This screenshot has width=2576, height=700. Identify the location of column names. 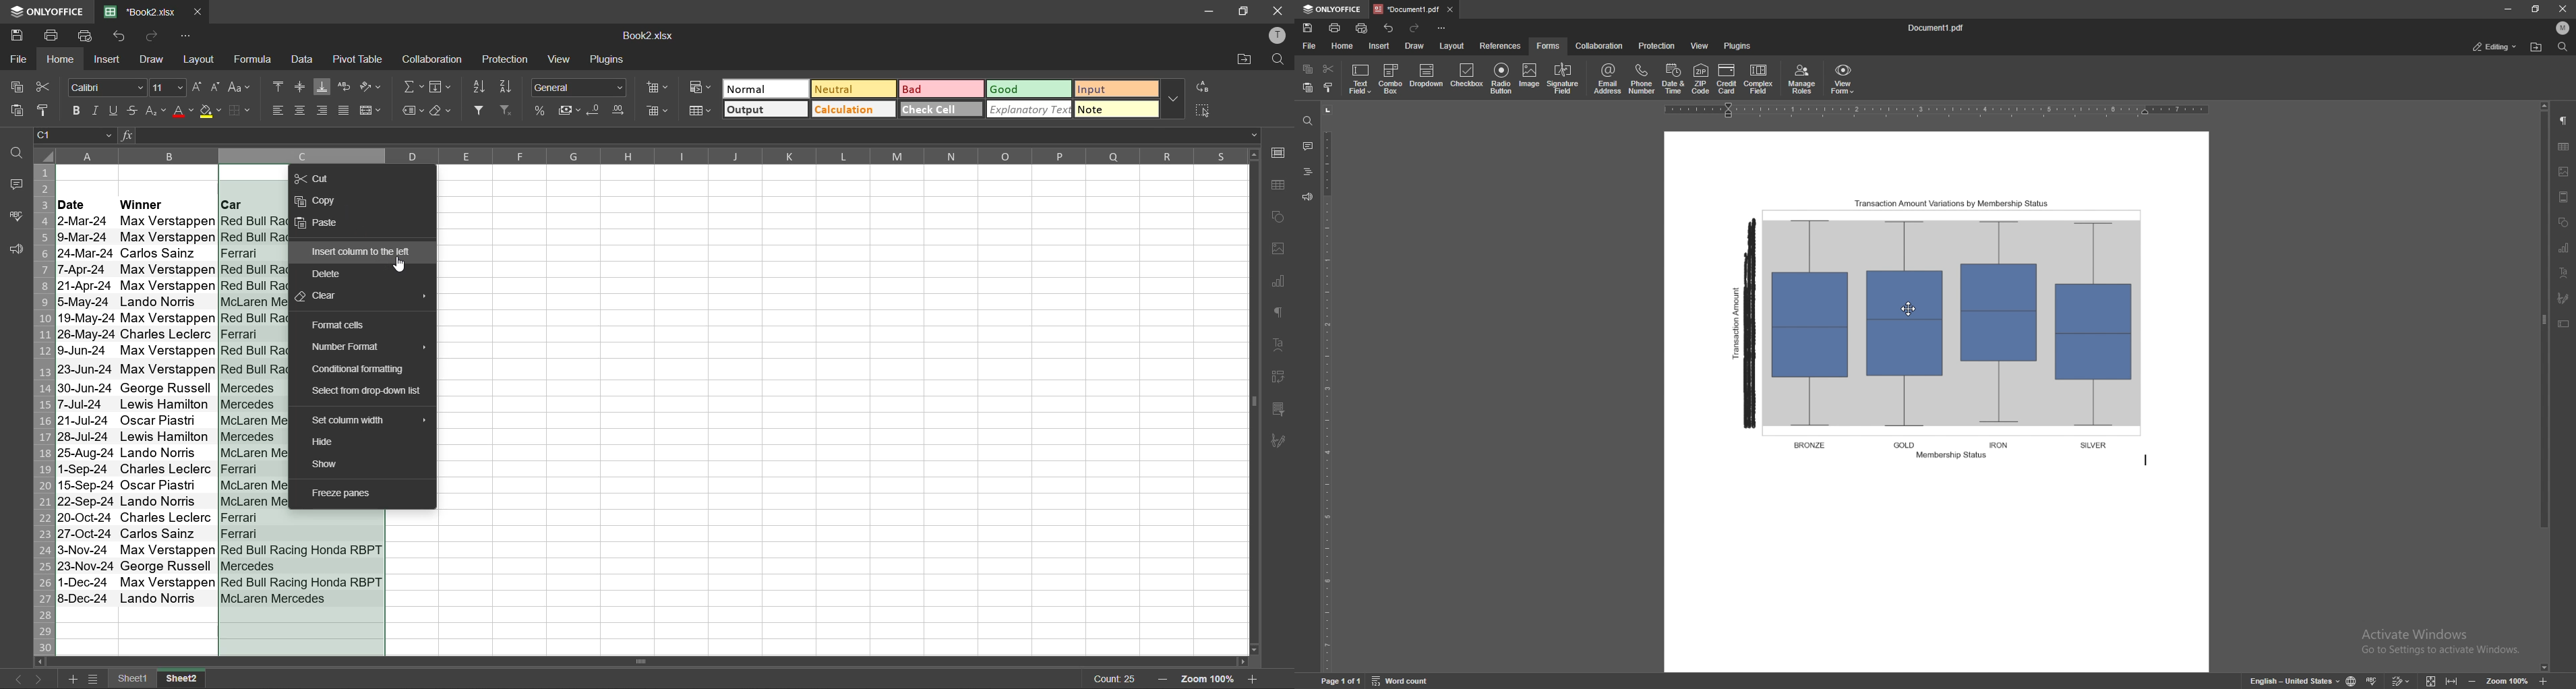
(649, 156).